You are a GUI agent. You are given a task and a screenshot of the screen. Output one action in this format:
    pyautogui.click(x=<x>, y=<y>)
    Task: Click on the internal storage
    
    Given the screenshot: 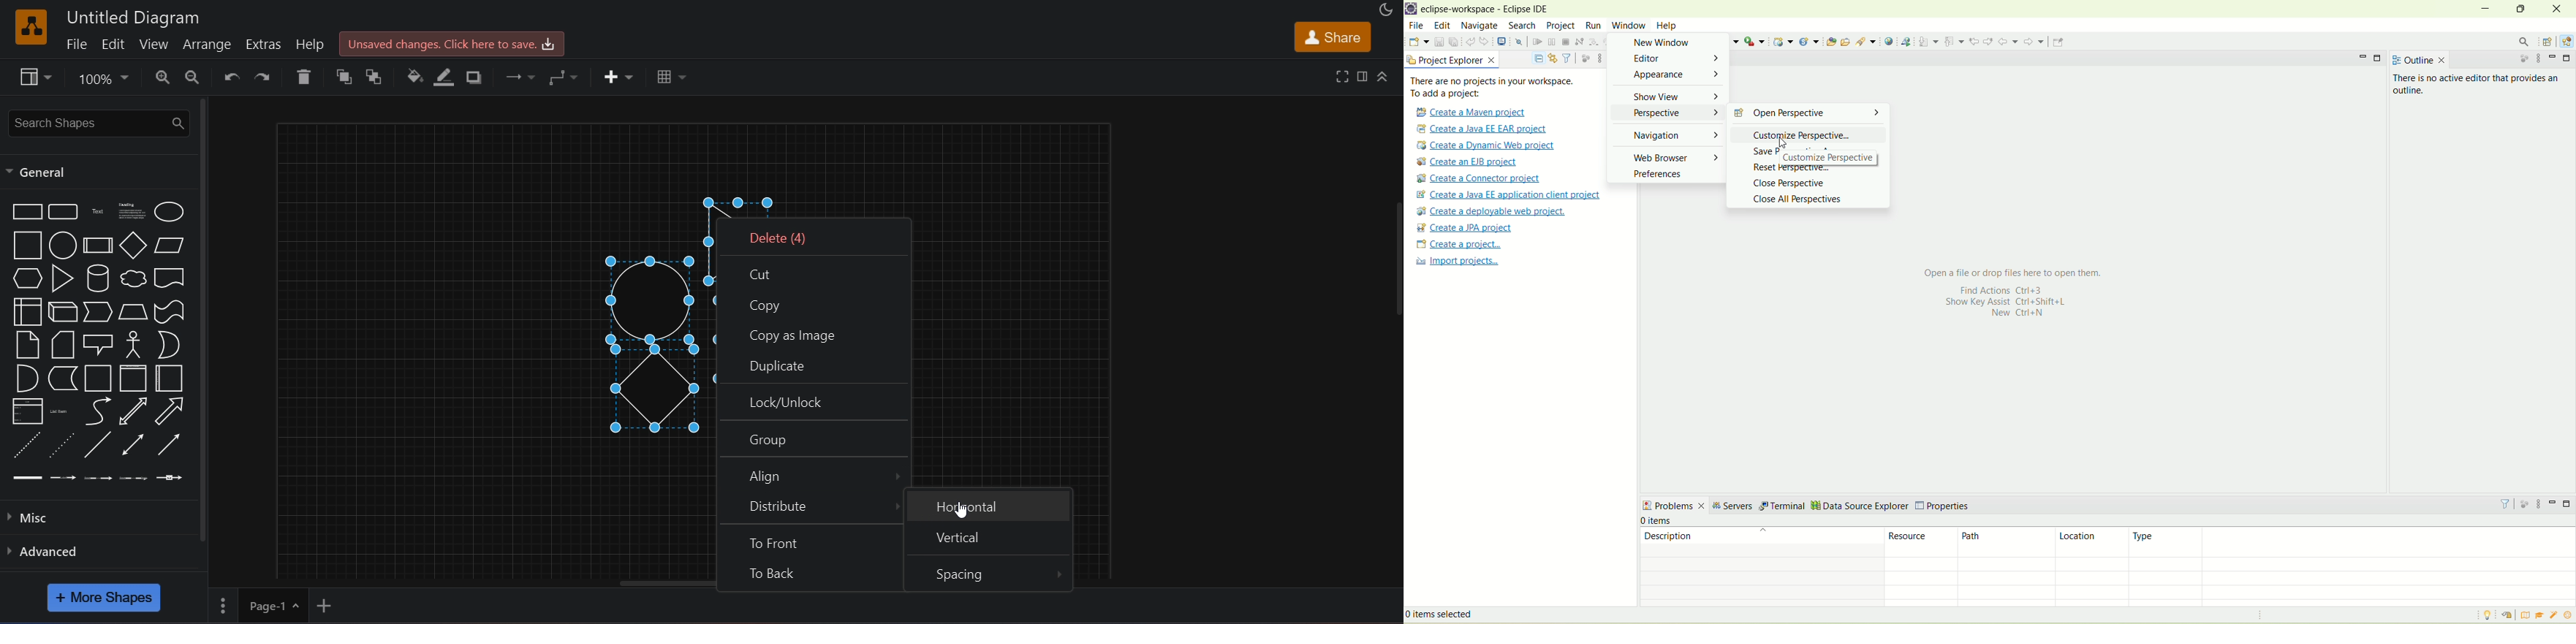 What is the action you would take?
    pyautogui.click(x=27, y=311)
    